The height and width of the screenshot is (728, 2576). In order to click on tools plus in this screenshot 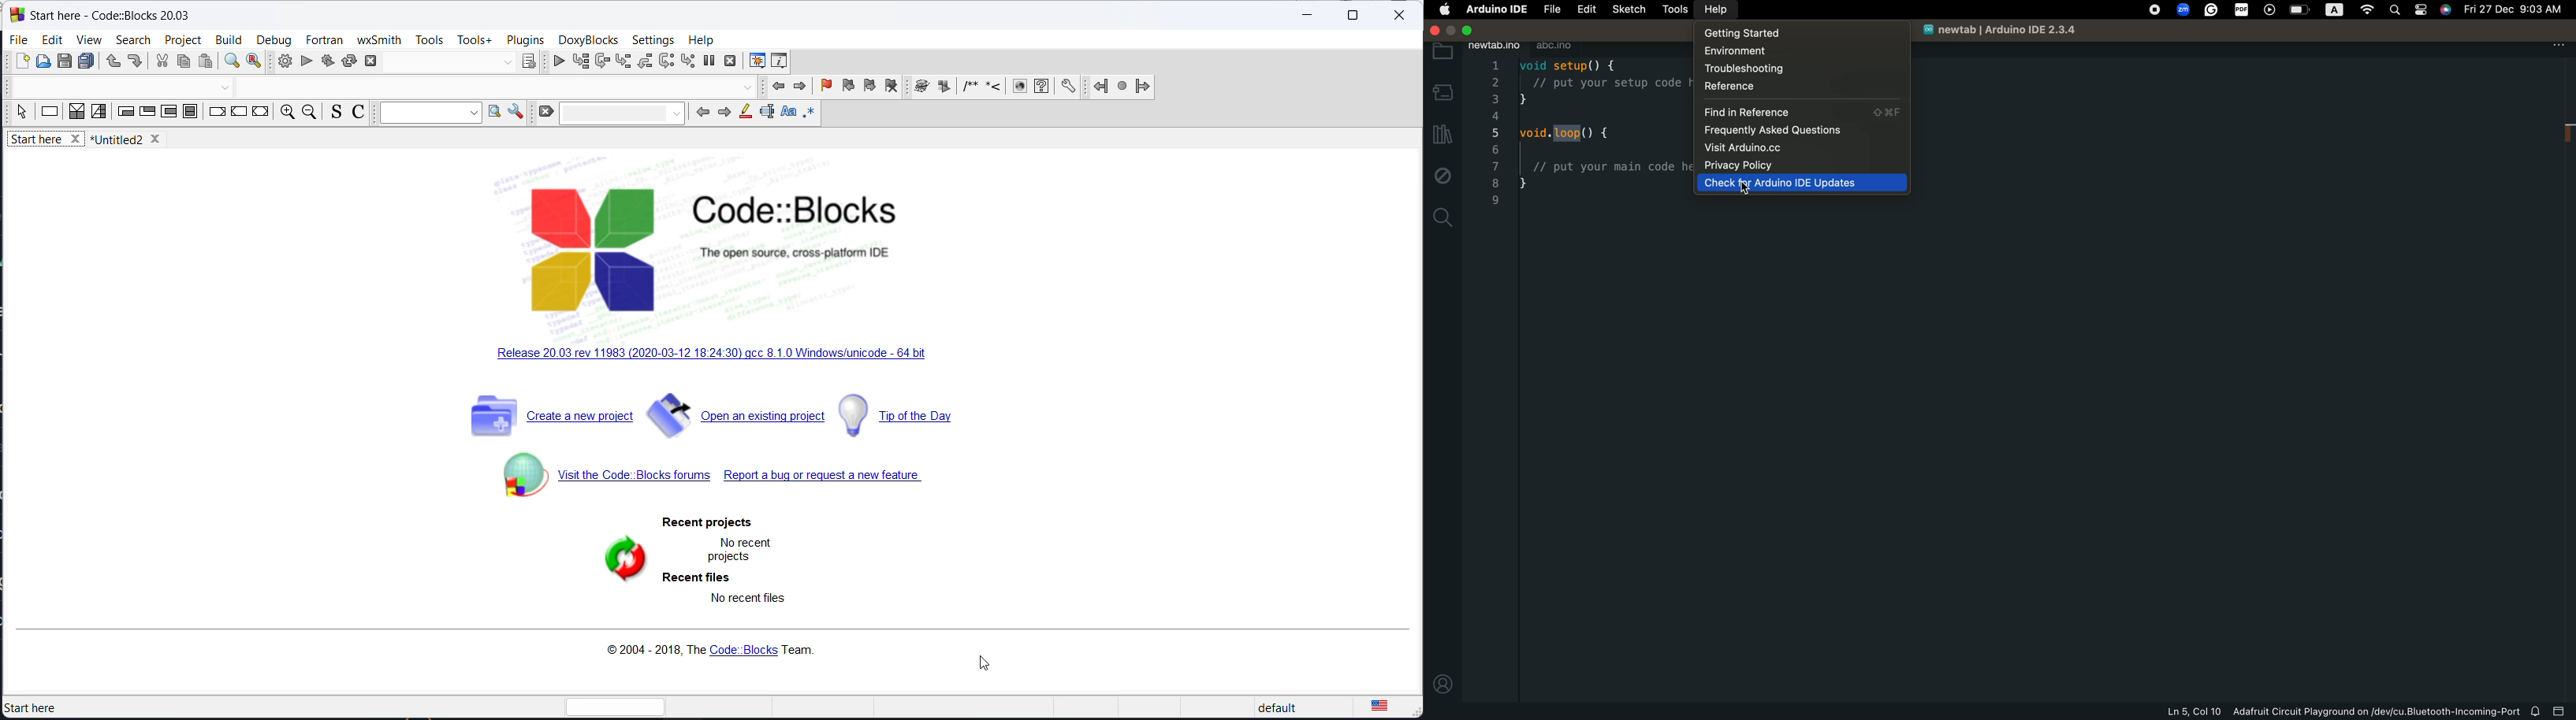, I will do `click(475, 40)`.